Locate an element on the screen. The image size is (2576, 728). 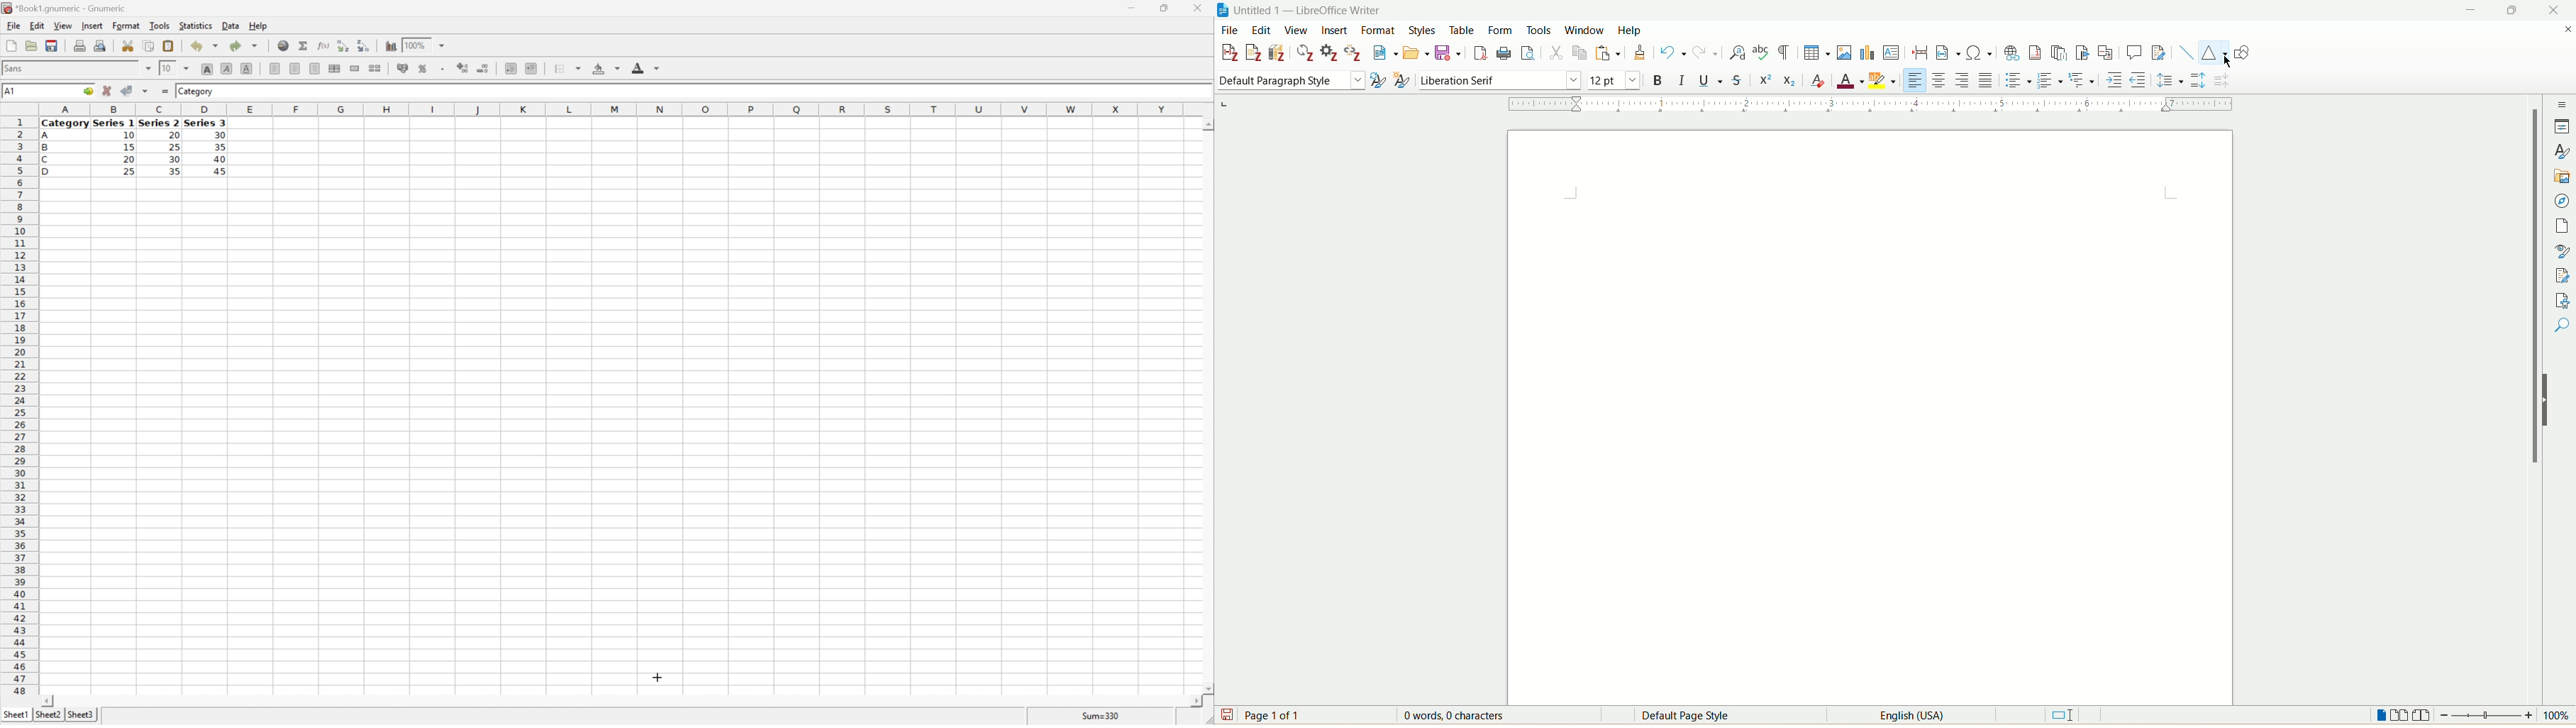
Sheet3 is located at coordinates (81, 715).